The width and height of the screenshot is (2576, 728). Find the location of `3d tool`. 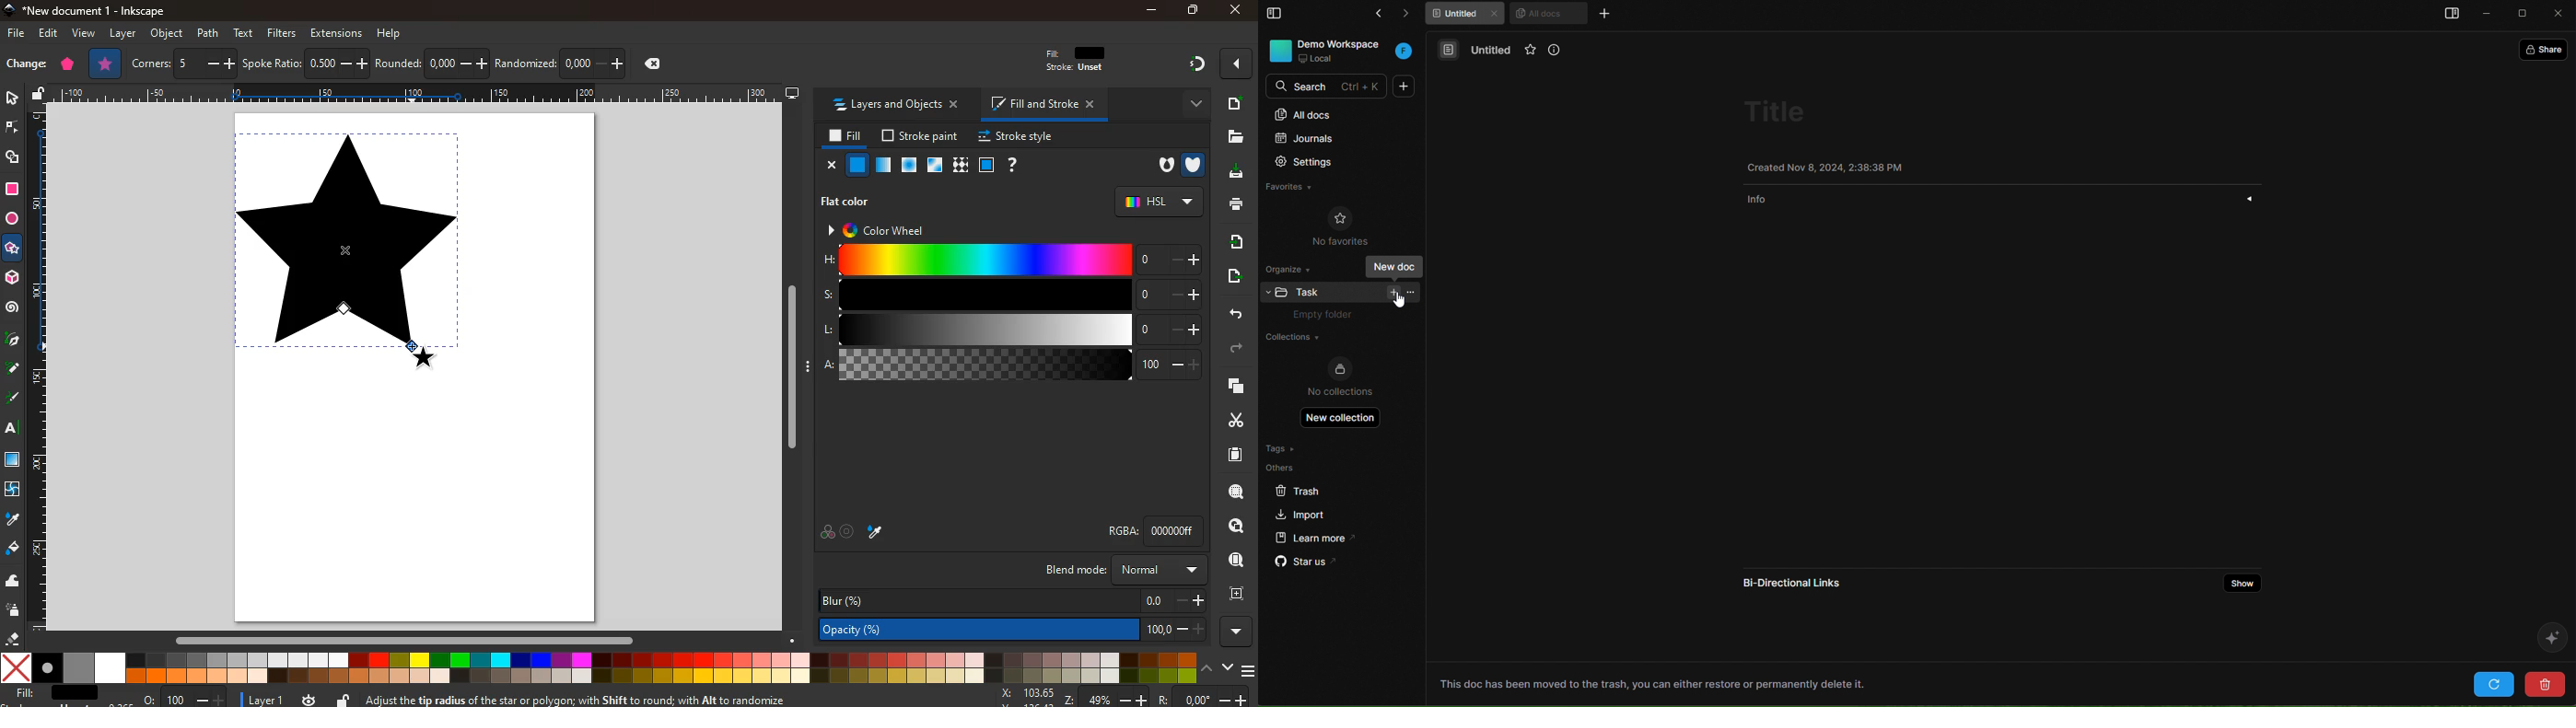

3d tool is located at coordinates (12, 278).